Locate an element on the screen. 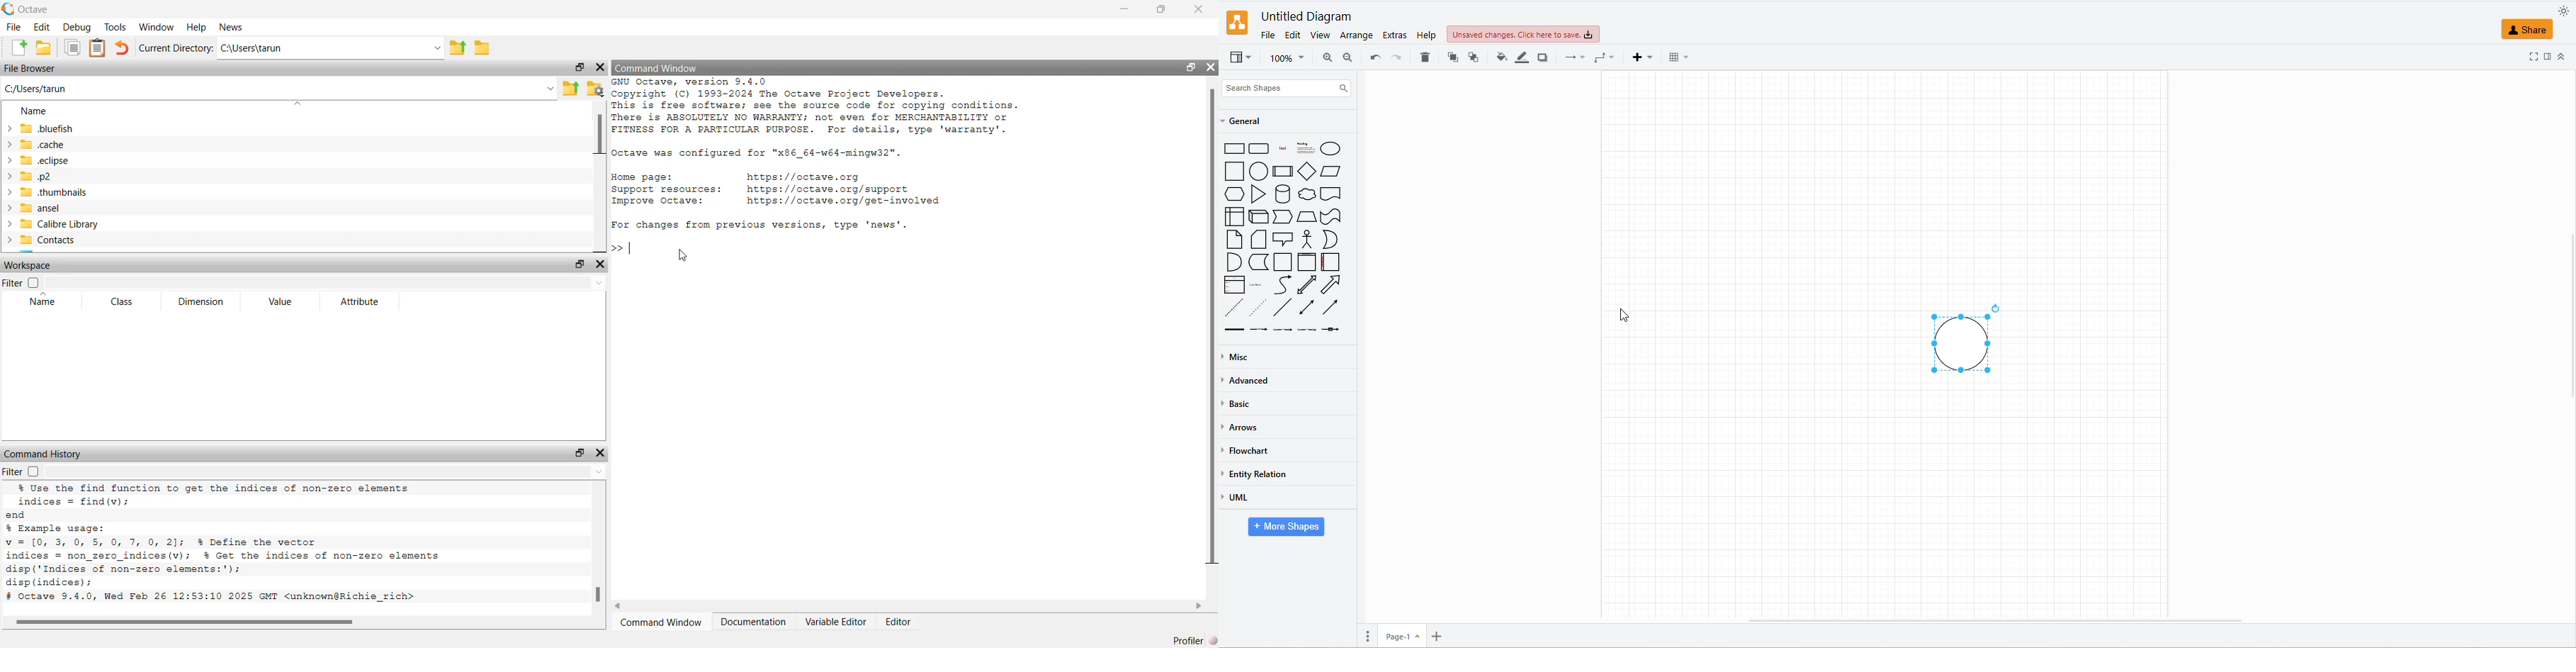 The width and height of the screenshot is (2576, 672). SHADOW is located at coordinates (1544, 57).